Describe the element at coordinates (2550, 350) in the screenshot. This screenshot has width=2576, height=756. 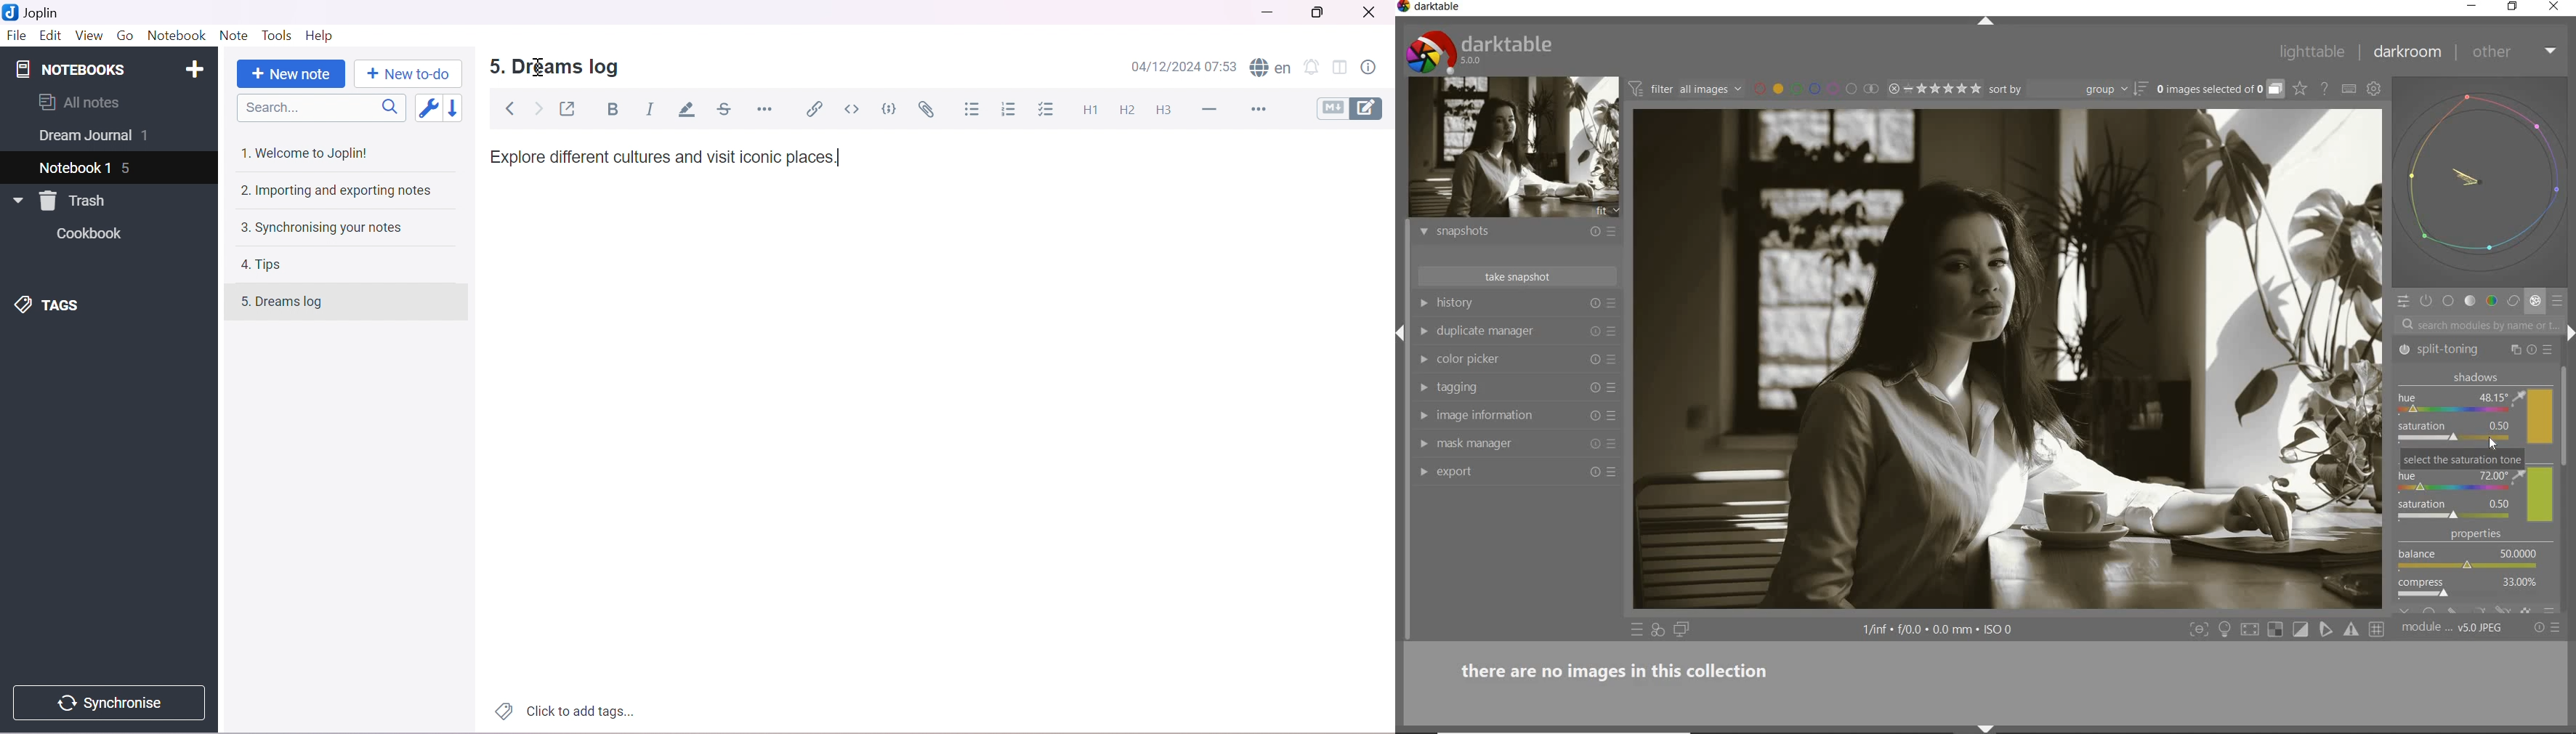
I see `presets` at that location.